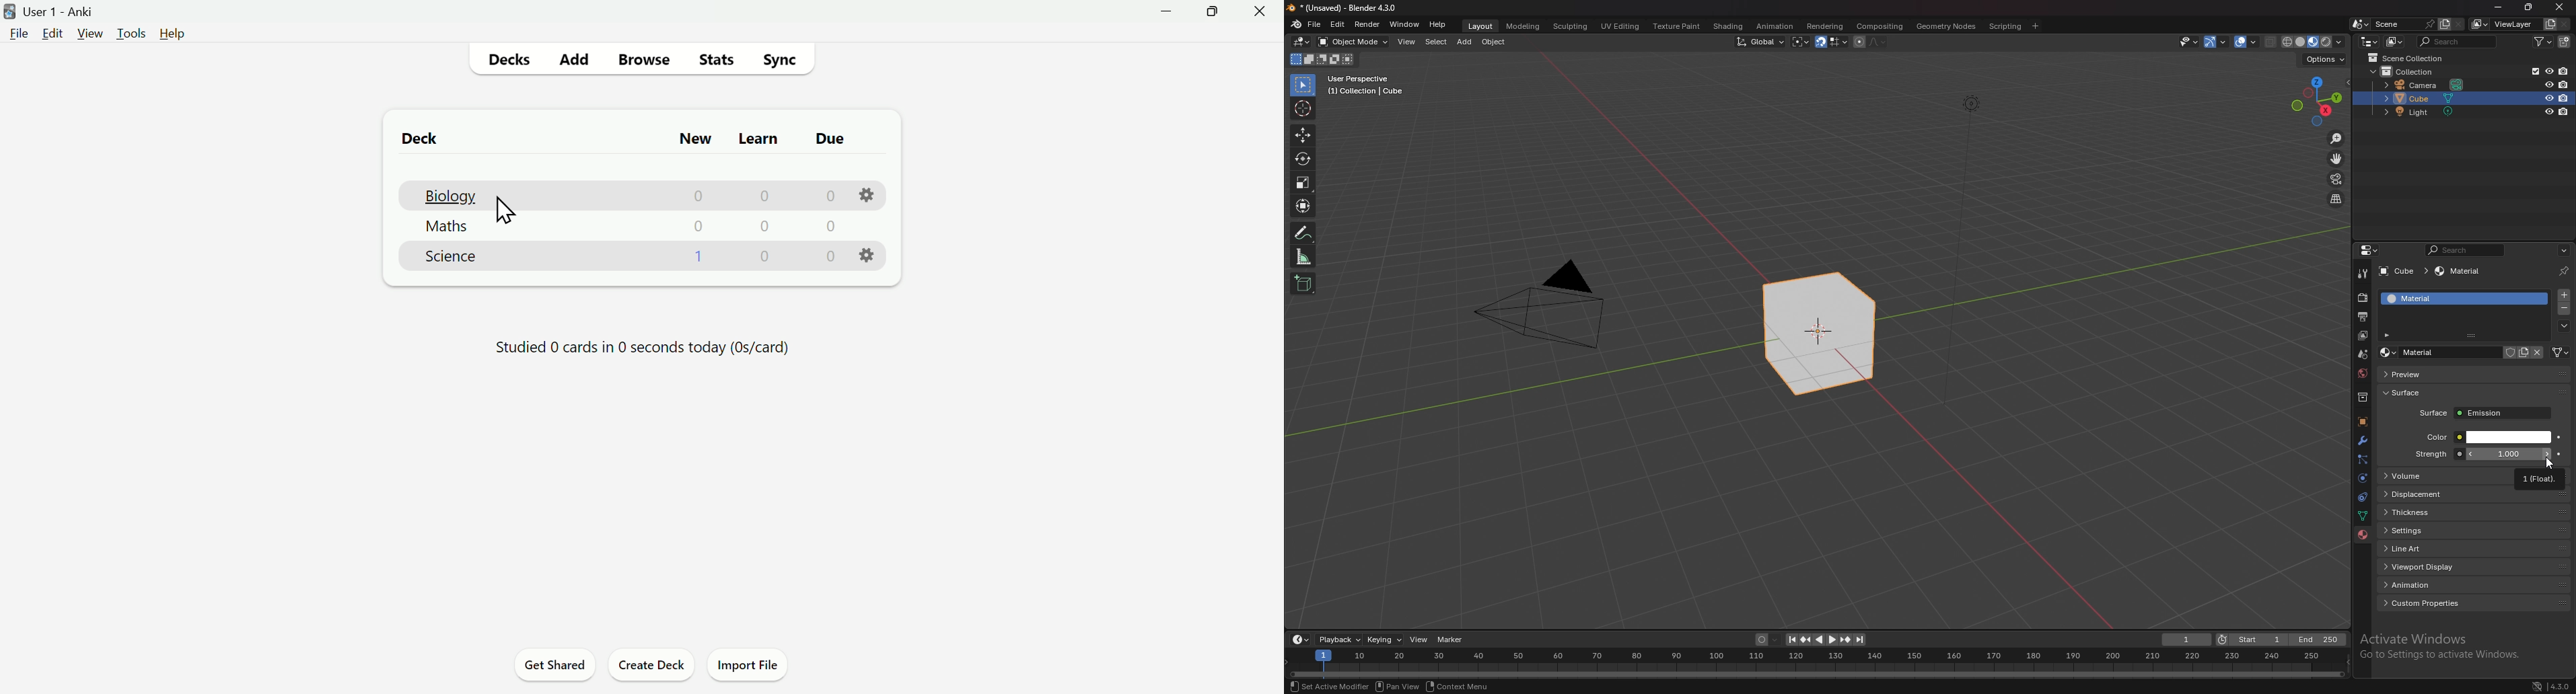 This screenshot has width=2576, height=700. Describe the element at coordinates (2559, 436) in the screenshot. I see `animate property` at that location.